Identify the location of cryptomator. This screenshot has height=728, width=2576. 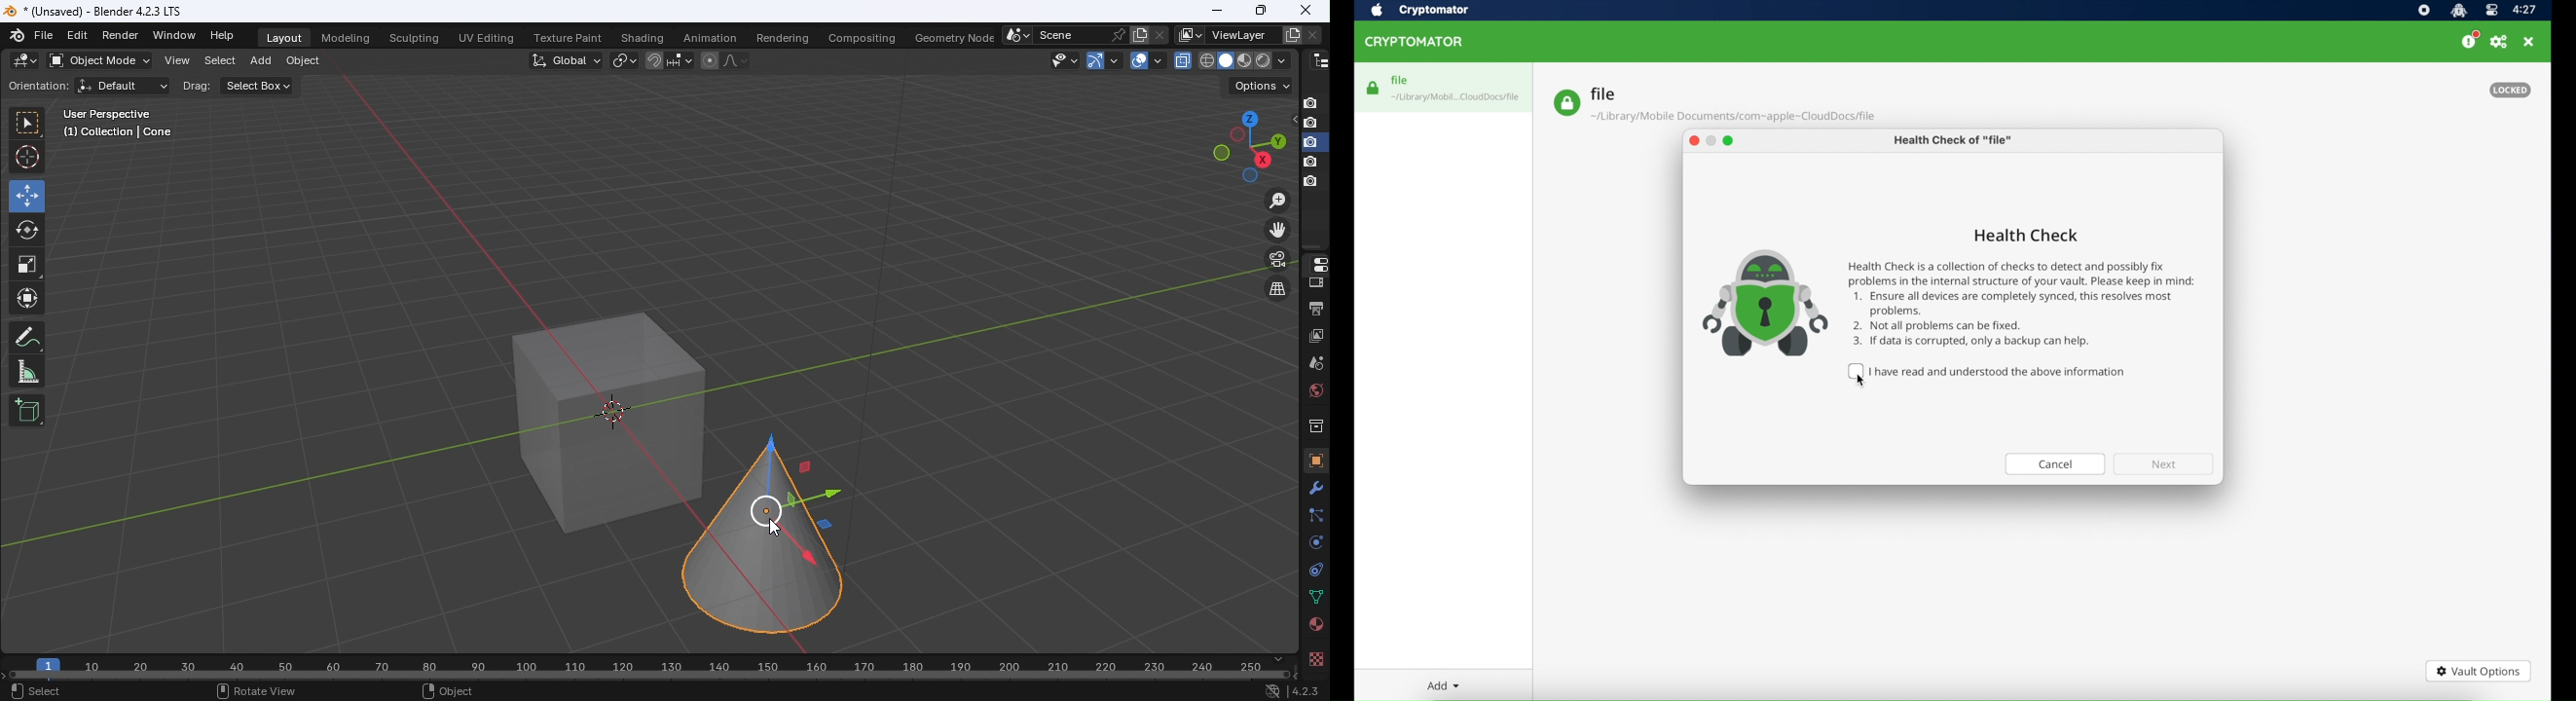
(1434, 10).